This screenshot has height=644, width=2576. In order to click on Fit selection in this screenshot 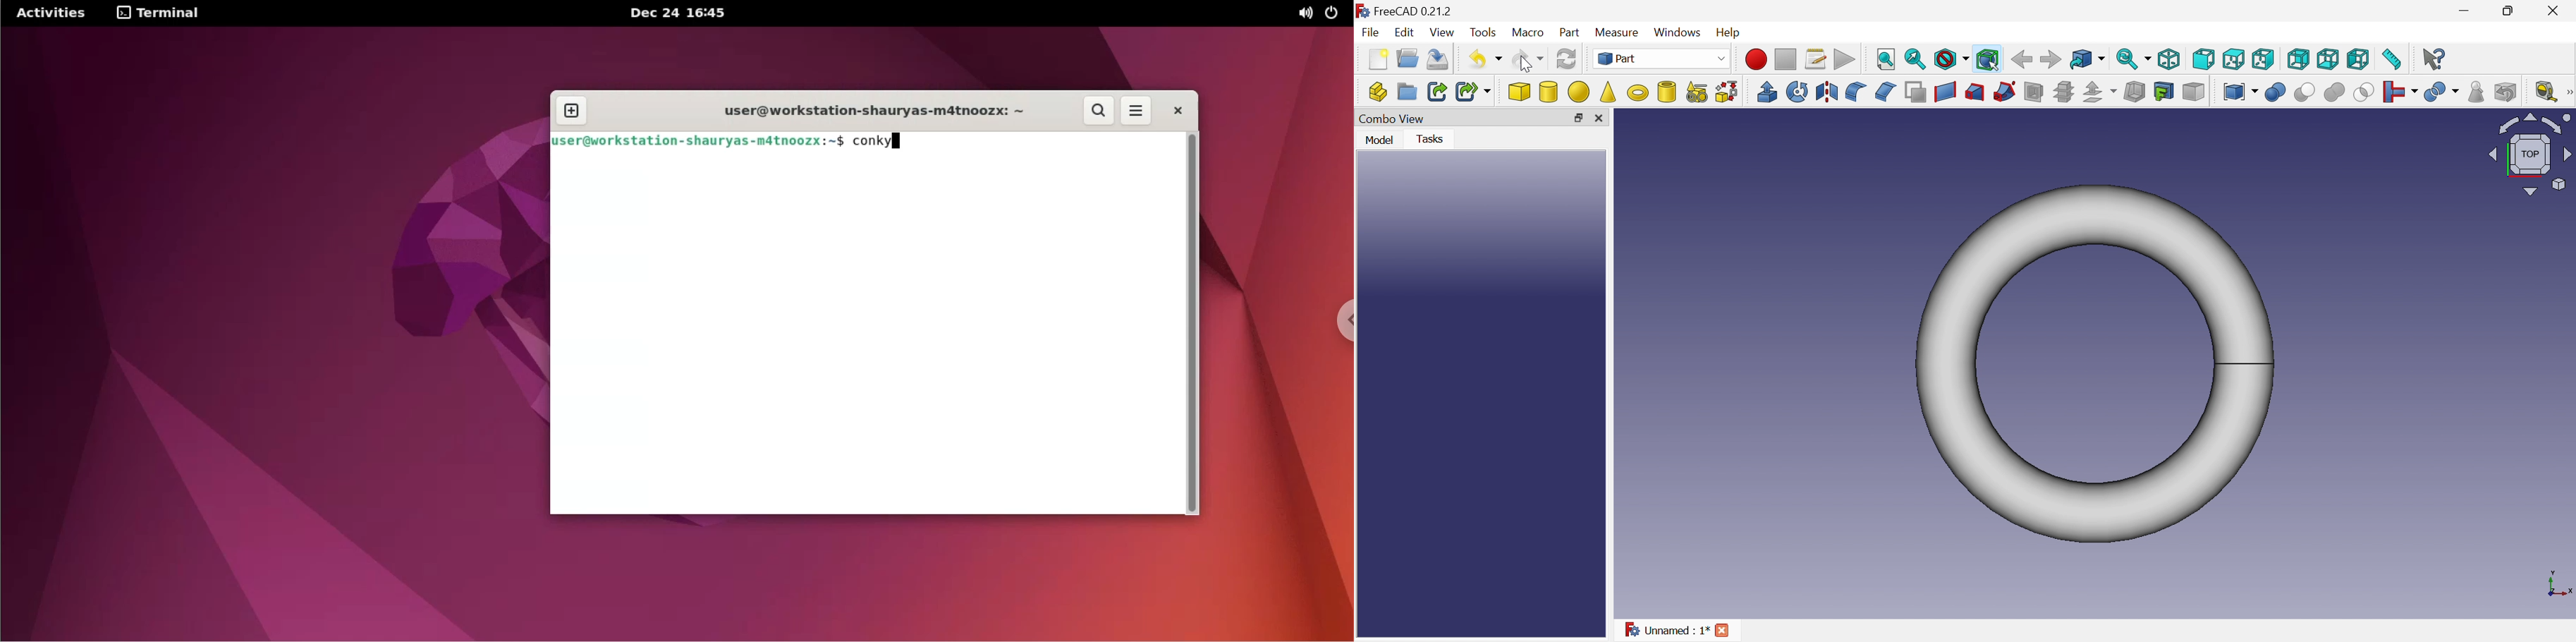, I will do `click(1914, 60)`.